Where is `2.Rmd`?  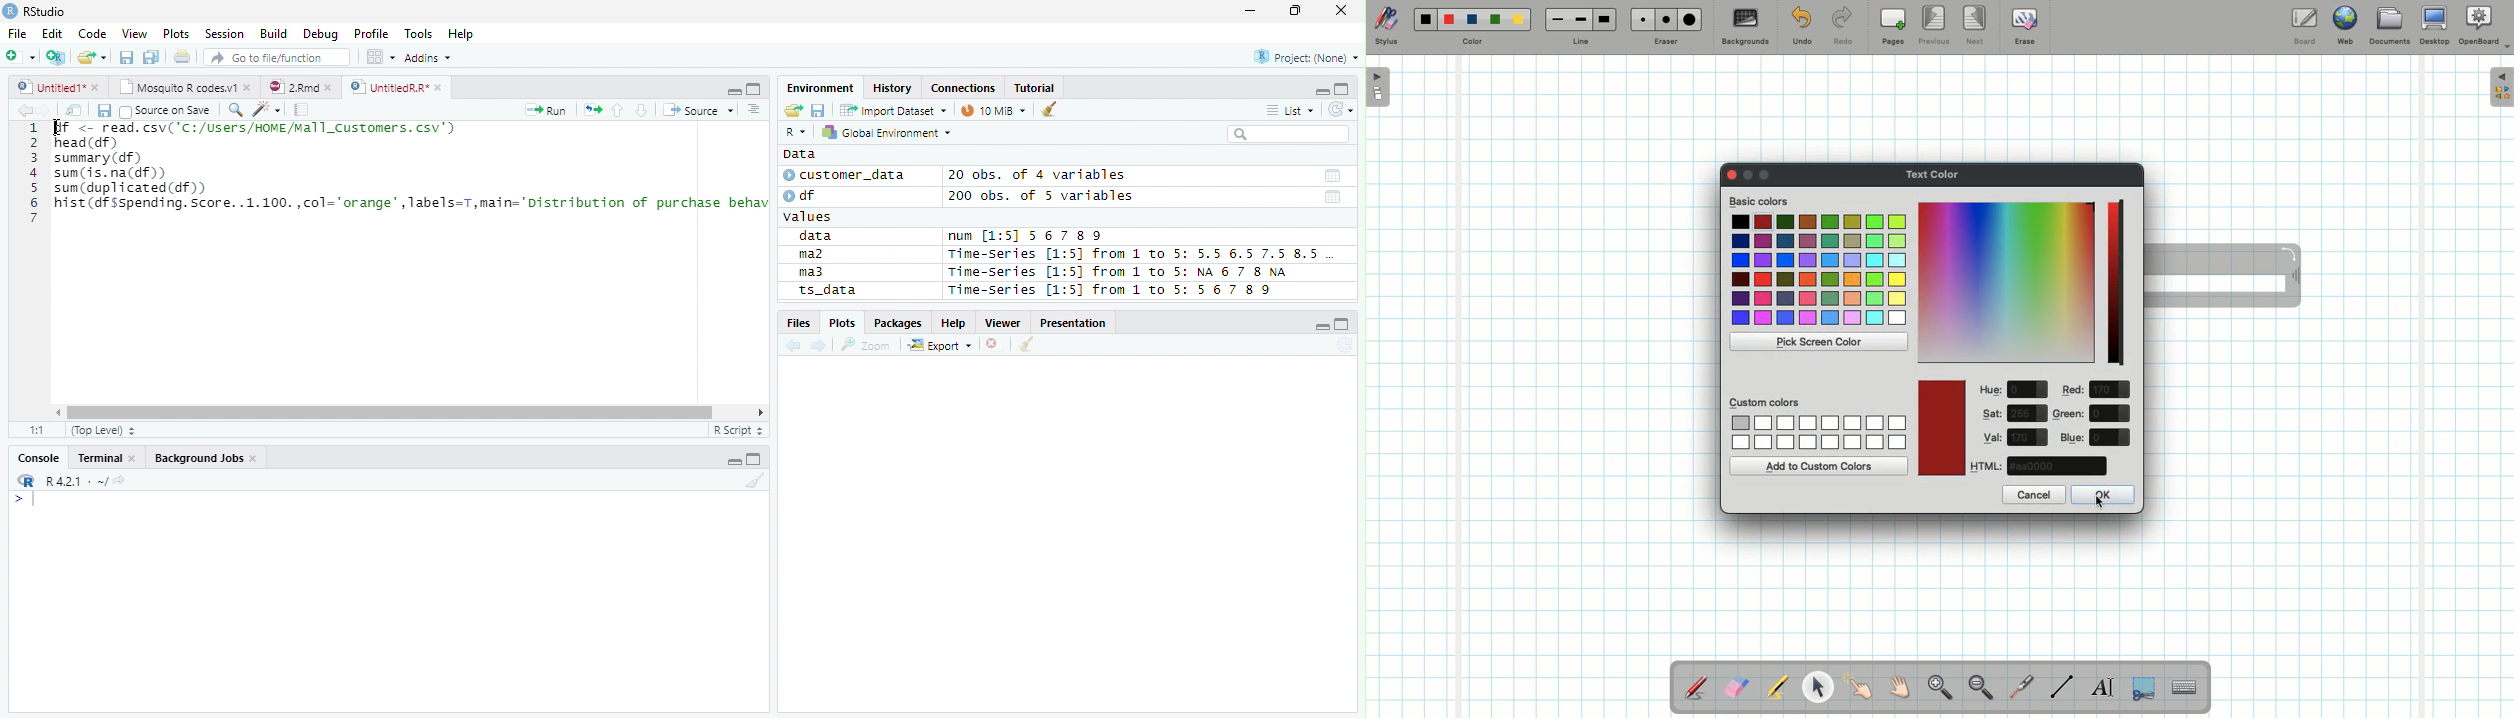 2.Rmd is located at coordinates (302, 88).